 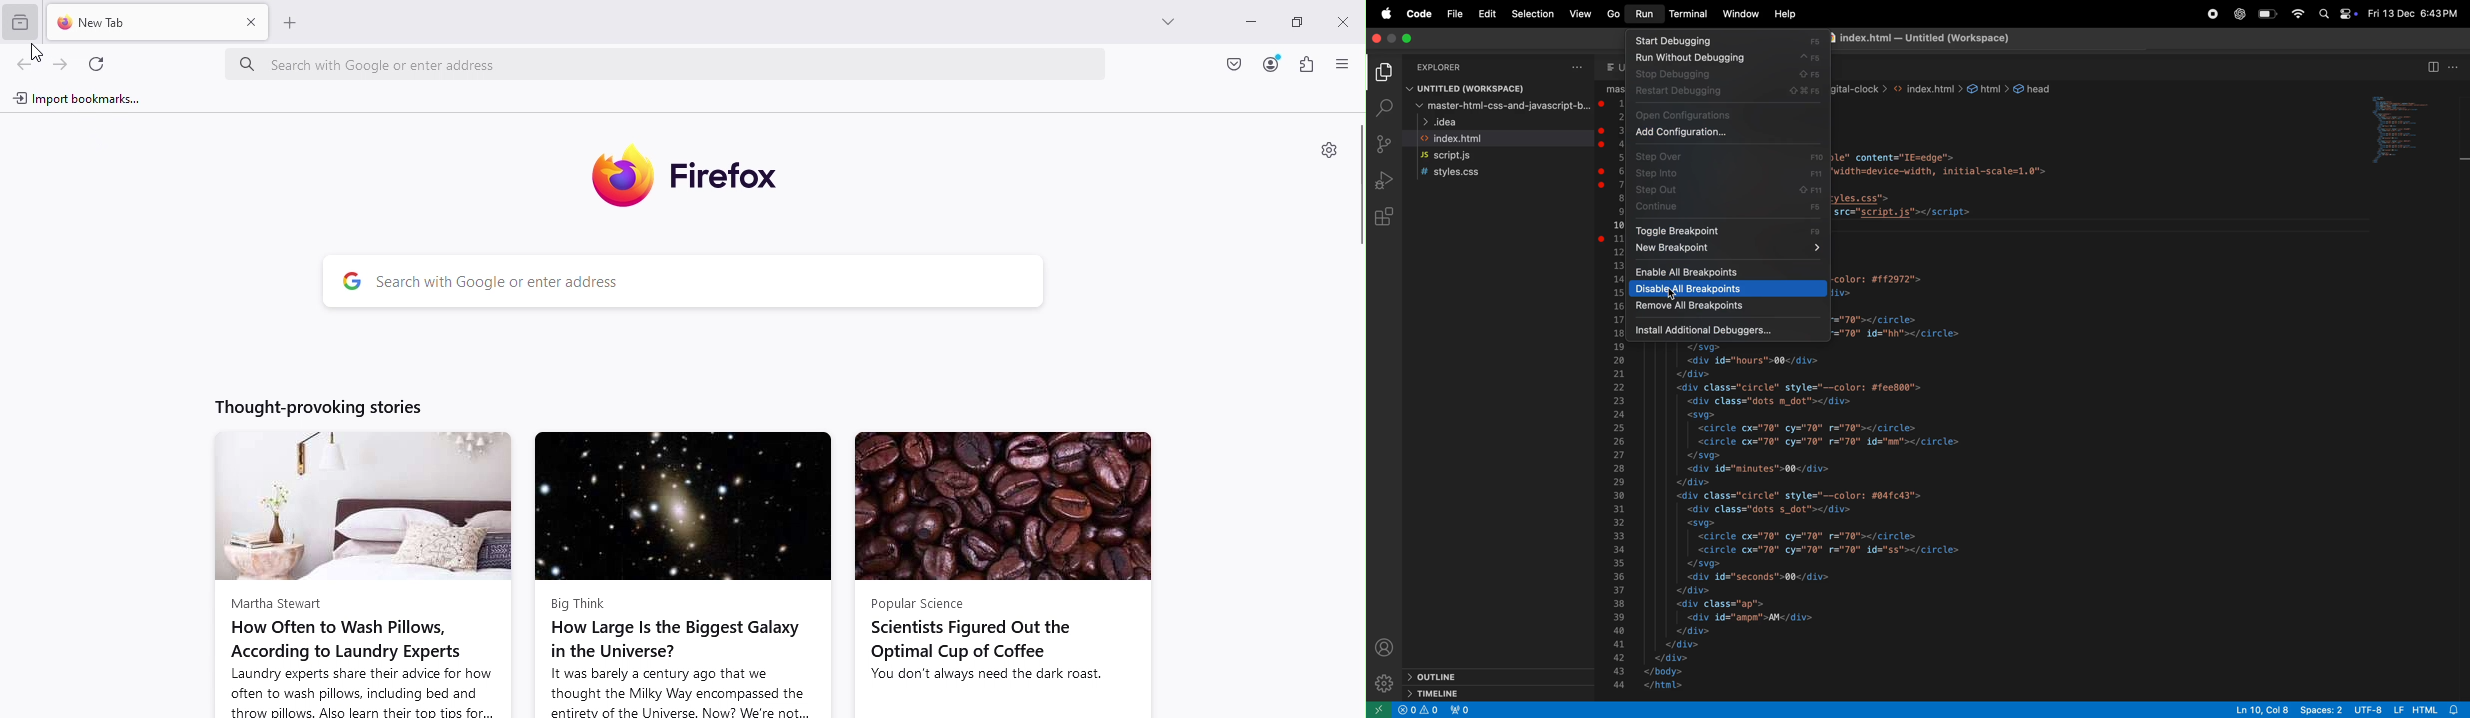 What do you see at coordinates (251, 23) in the screenshot?
I see `Close tab` at bounding box center [251, 23].